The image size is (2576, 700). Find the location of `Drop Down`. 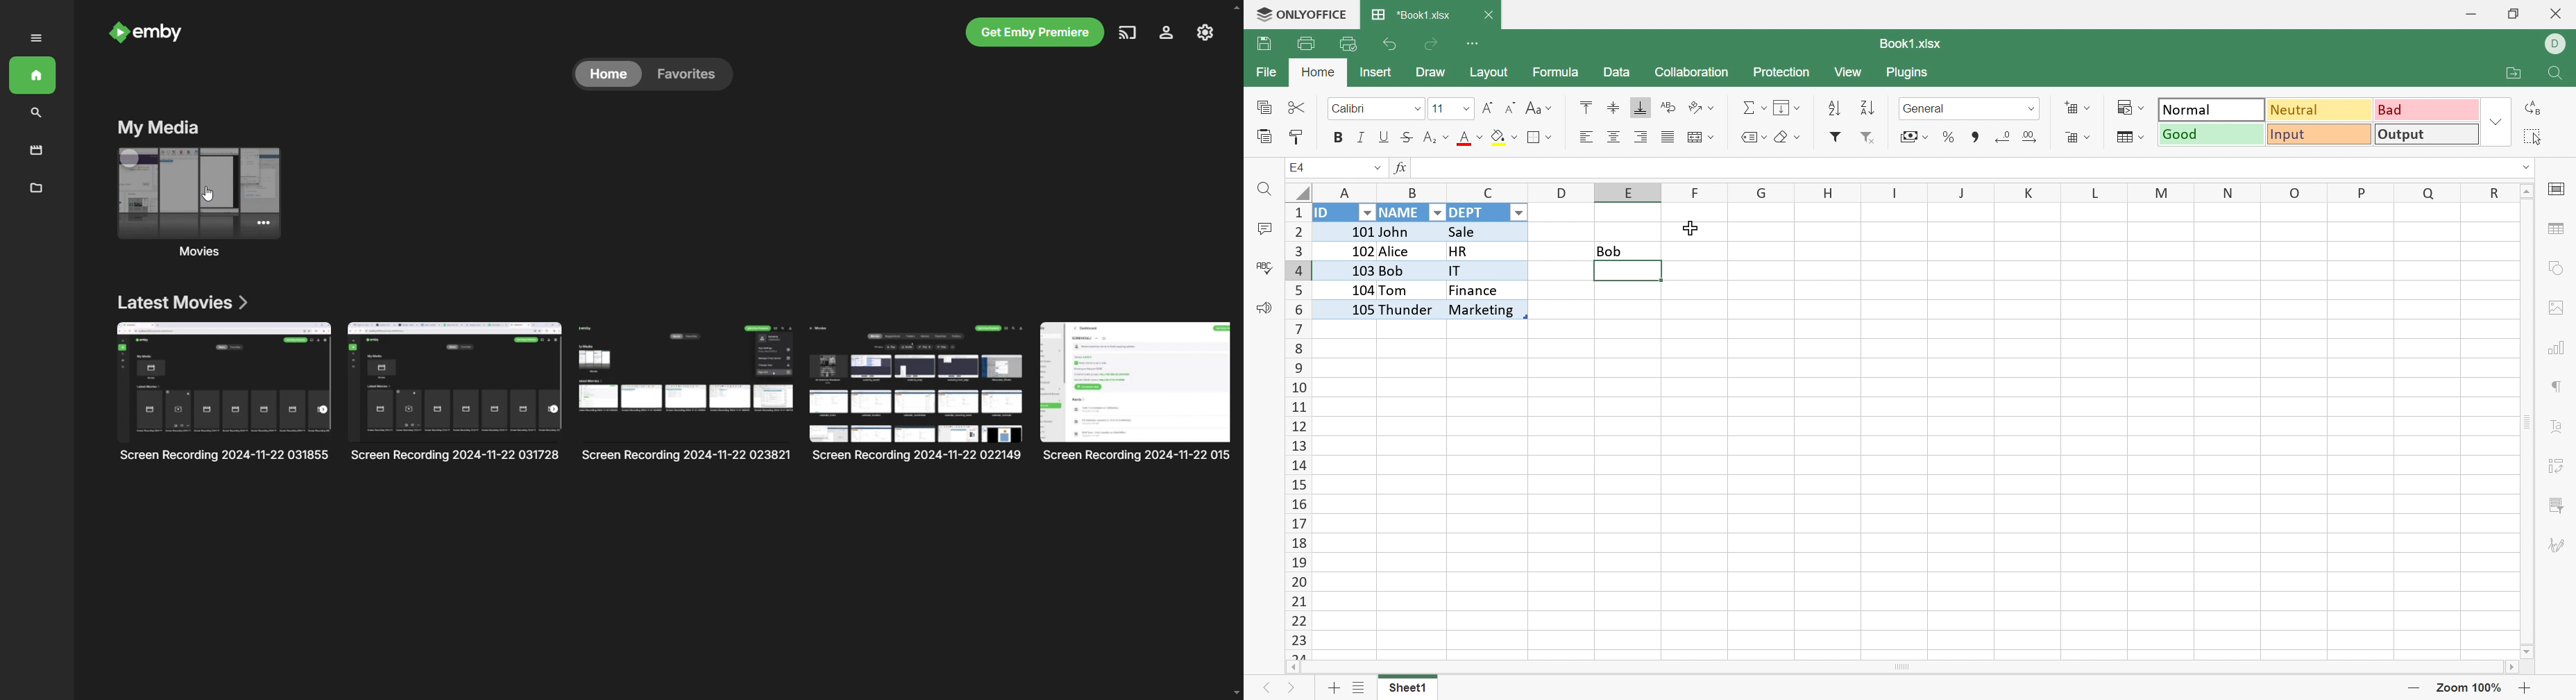

Drop Down is located at coordinates (2493, 122).